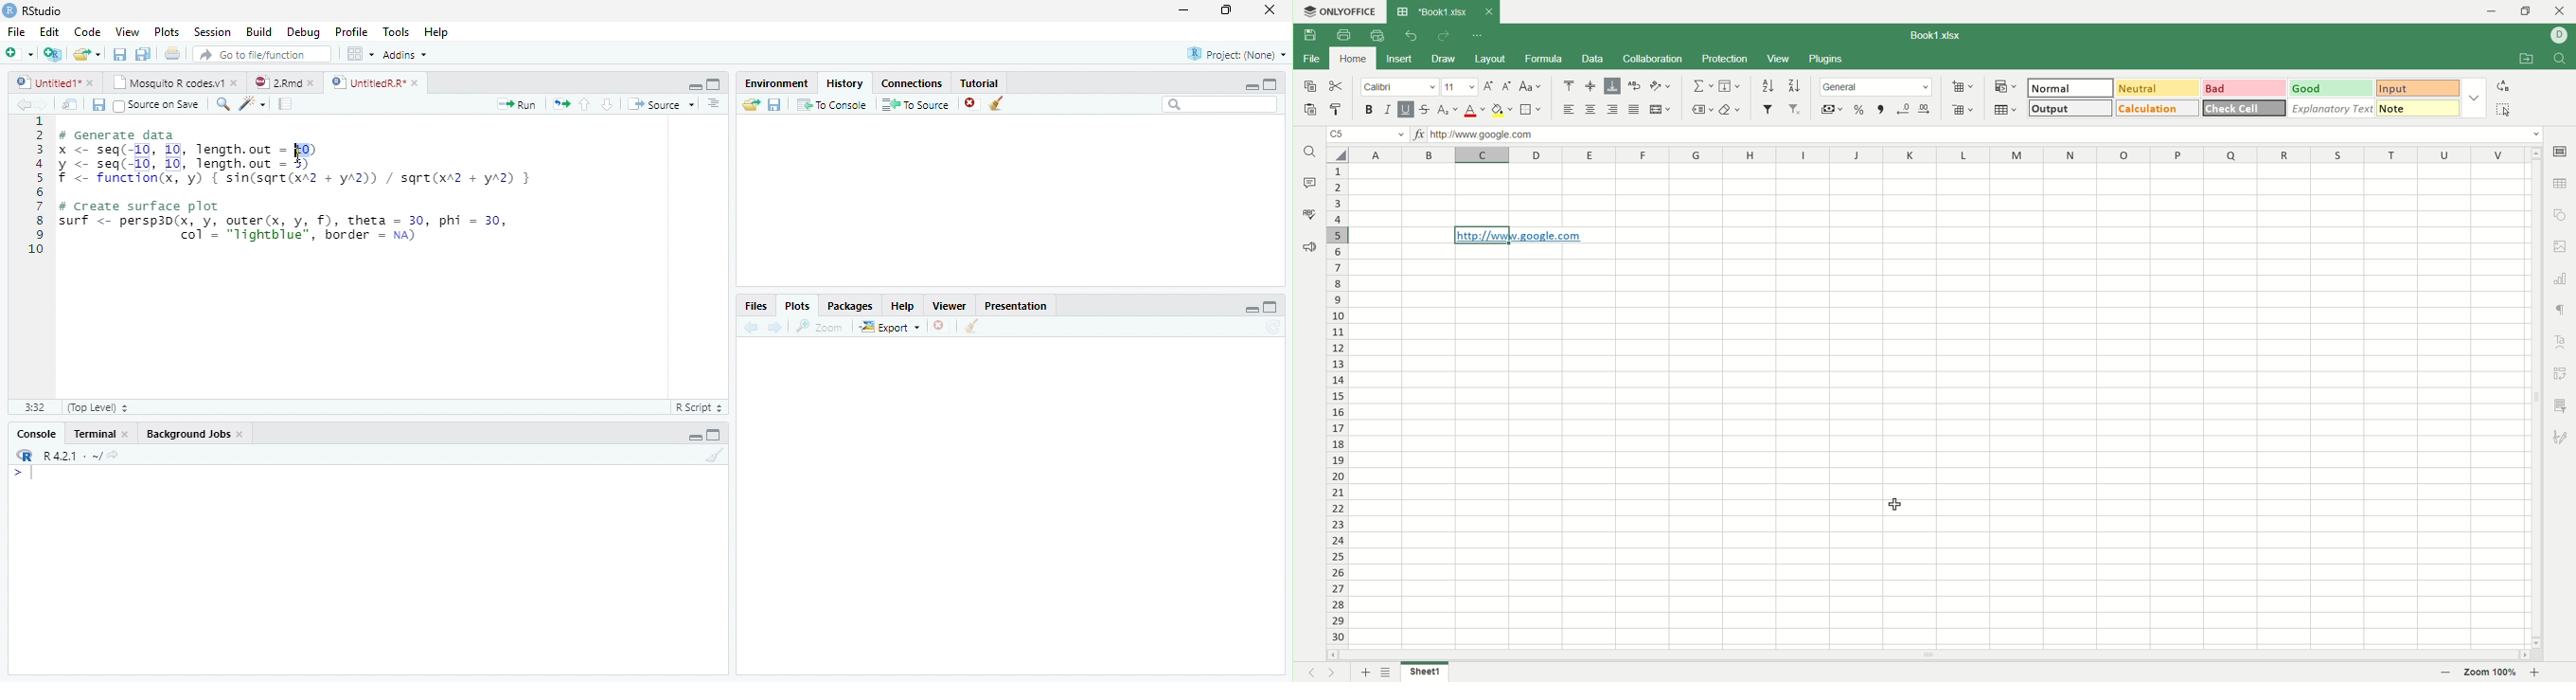 Image resolution: width=2576 pixels, height=700 pixels. Describe the element at coordinates (751, 327) in the screenshot. I see `Previous plot` at that location.